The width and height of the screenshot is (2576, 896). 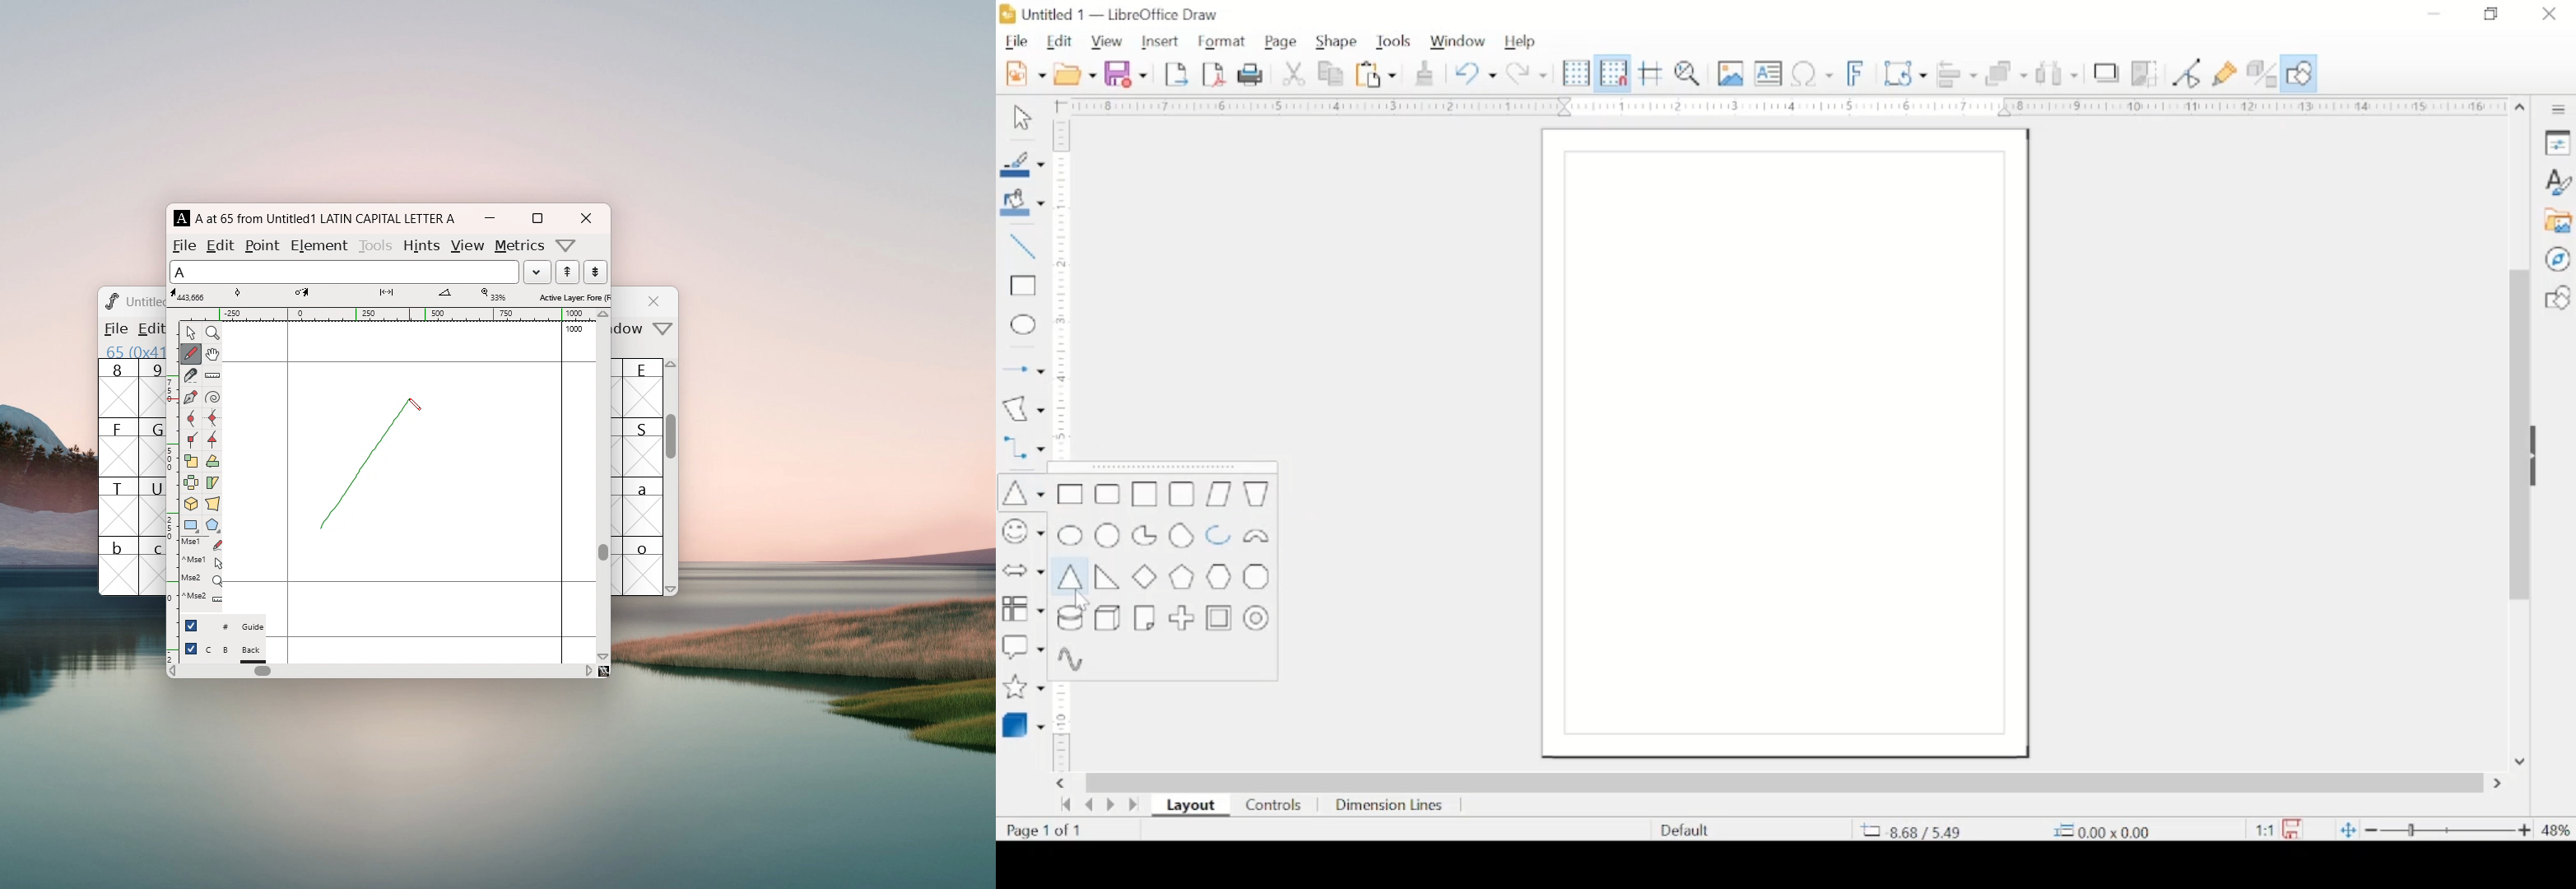 I want to click on insert ellipse, so click(x=1022, y=325).